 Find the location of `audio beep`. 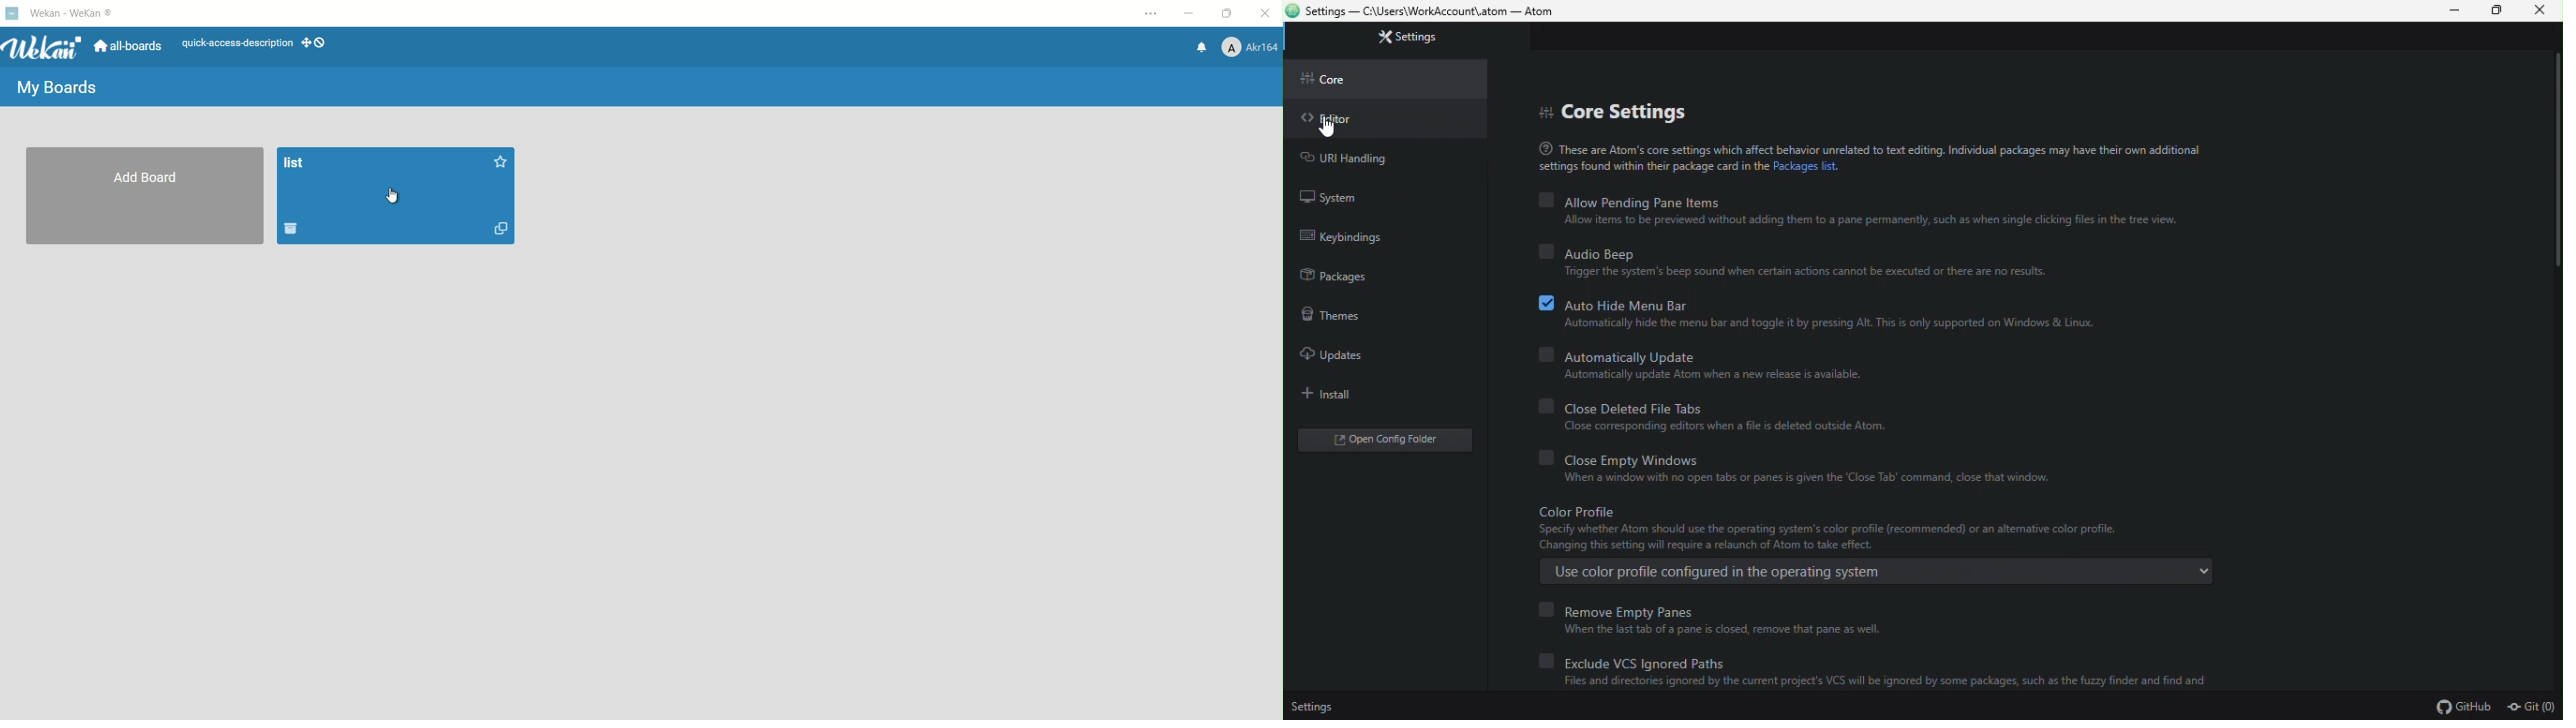

audio beep is located at coordinates (1870, 251).